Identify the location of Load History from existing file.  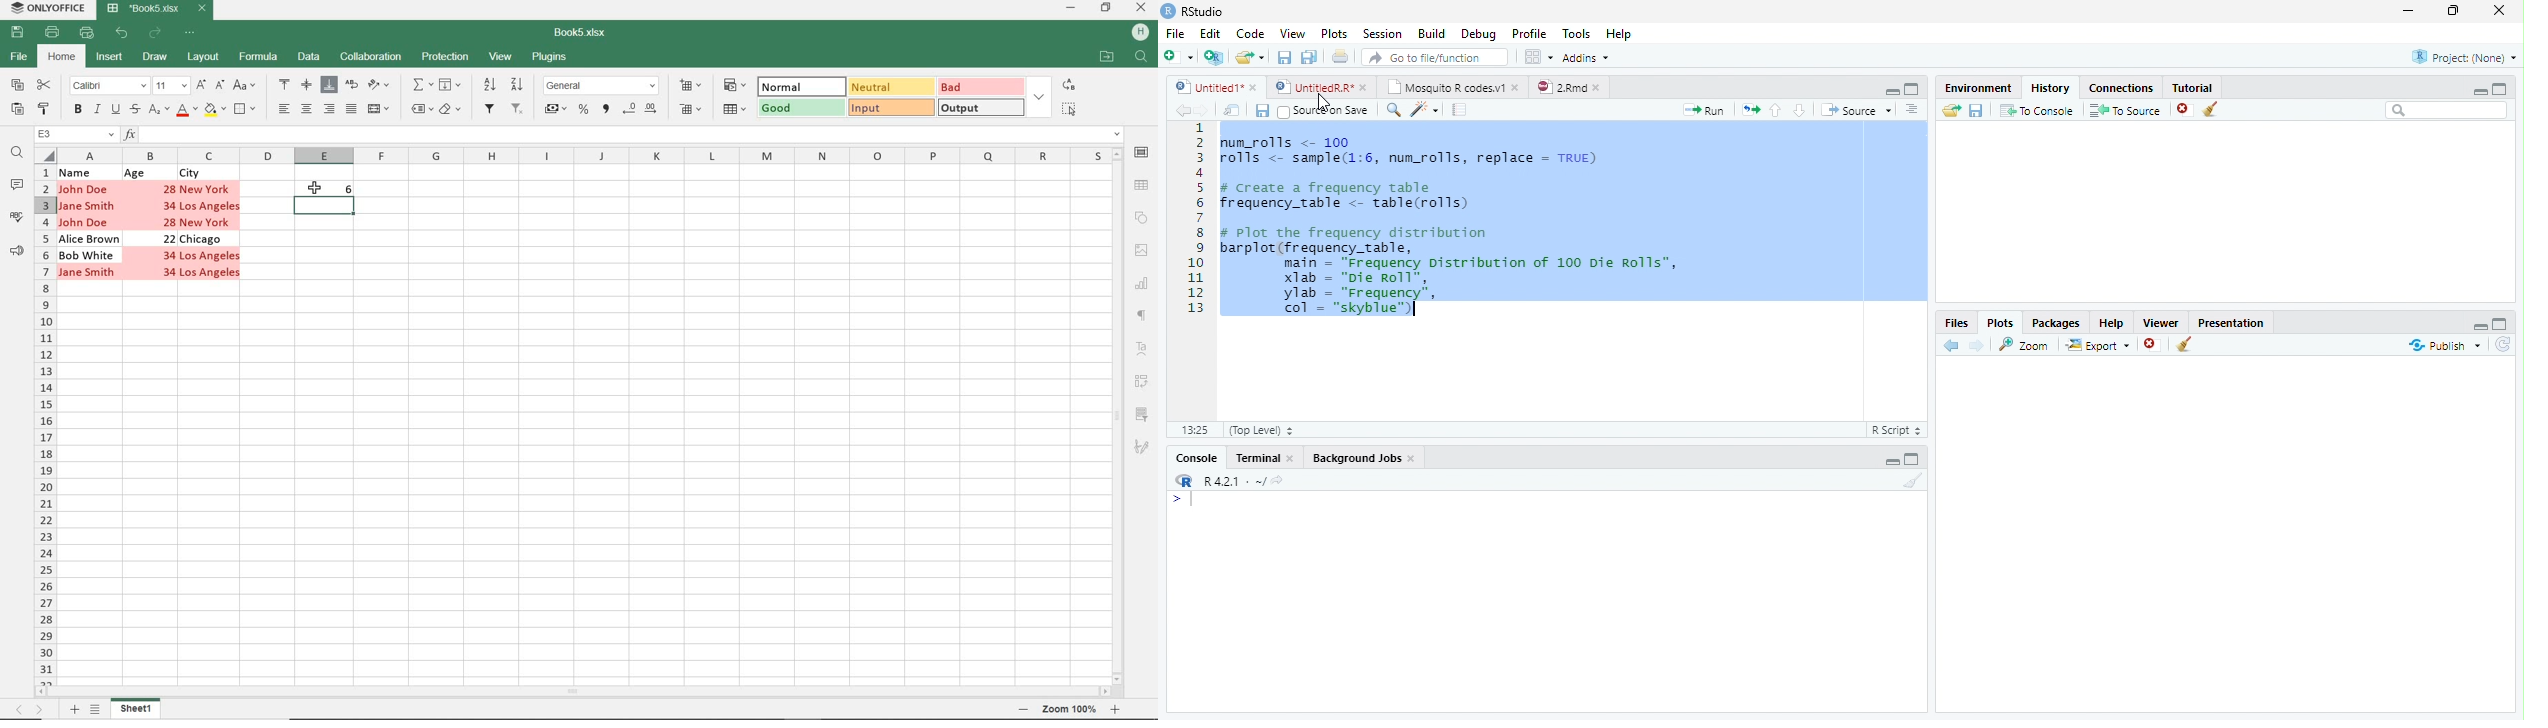
(1951, 110).